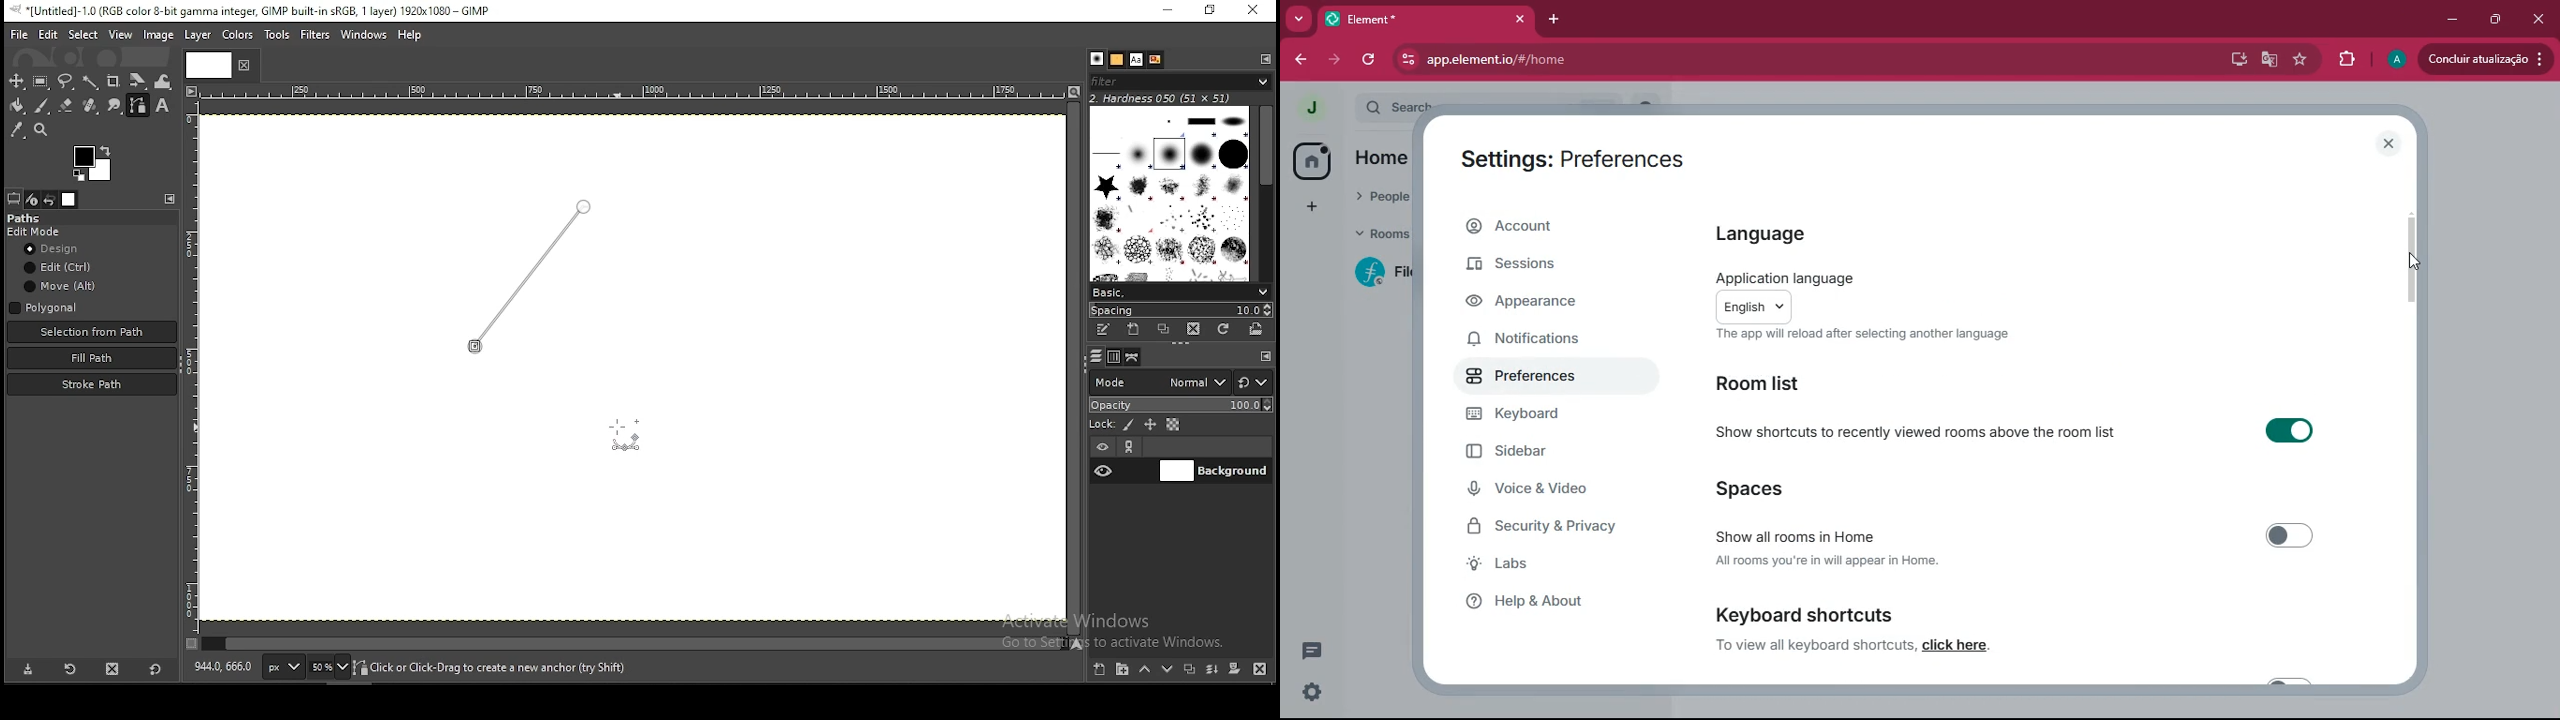 The image size is (2576, 728). Describe the element at coordinates (1097, 59) in the screenshot. I see `brushes` at that location.